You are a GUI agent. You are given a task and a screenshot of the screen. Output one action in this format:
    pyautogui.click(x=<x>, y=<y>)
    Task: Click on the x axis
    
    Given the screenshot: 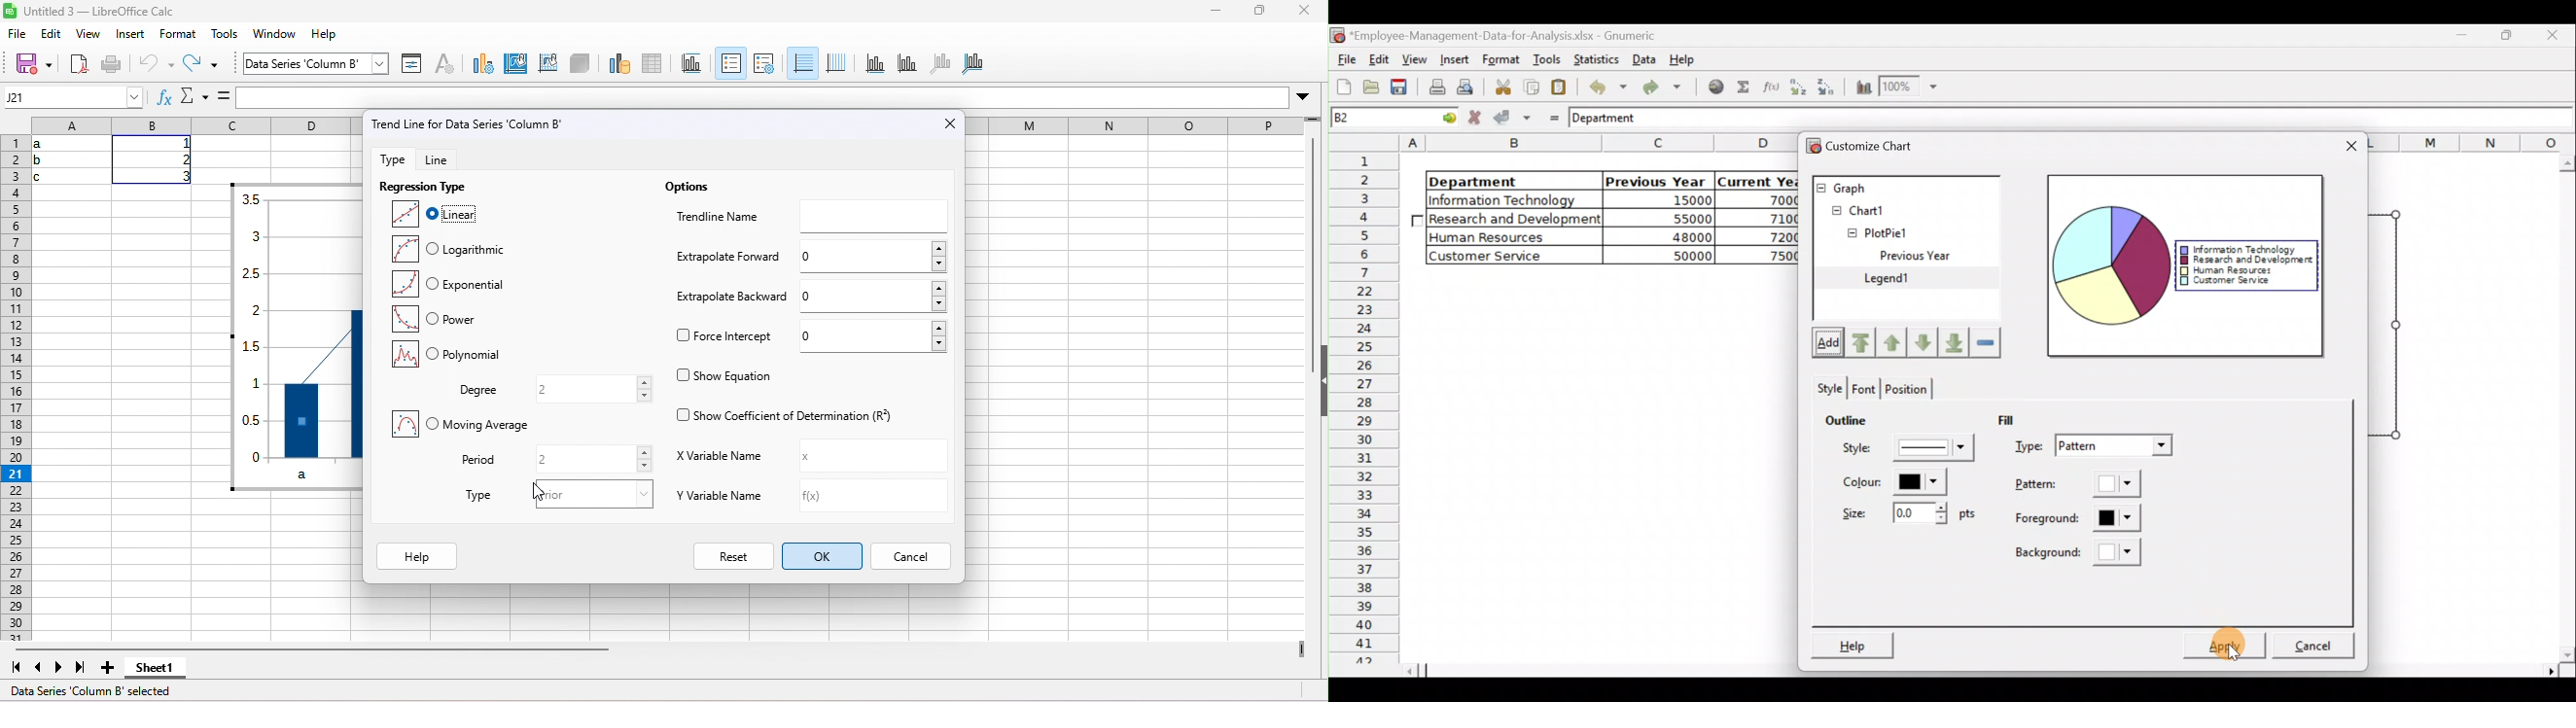 What is the action you would take?
    pyautogui.click(x=878, y=64)
    